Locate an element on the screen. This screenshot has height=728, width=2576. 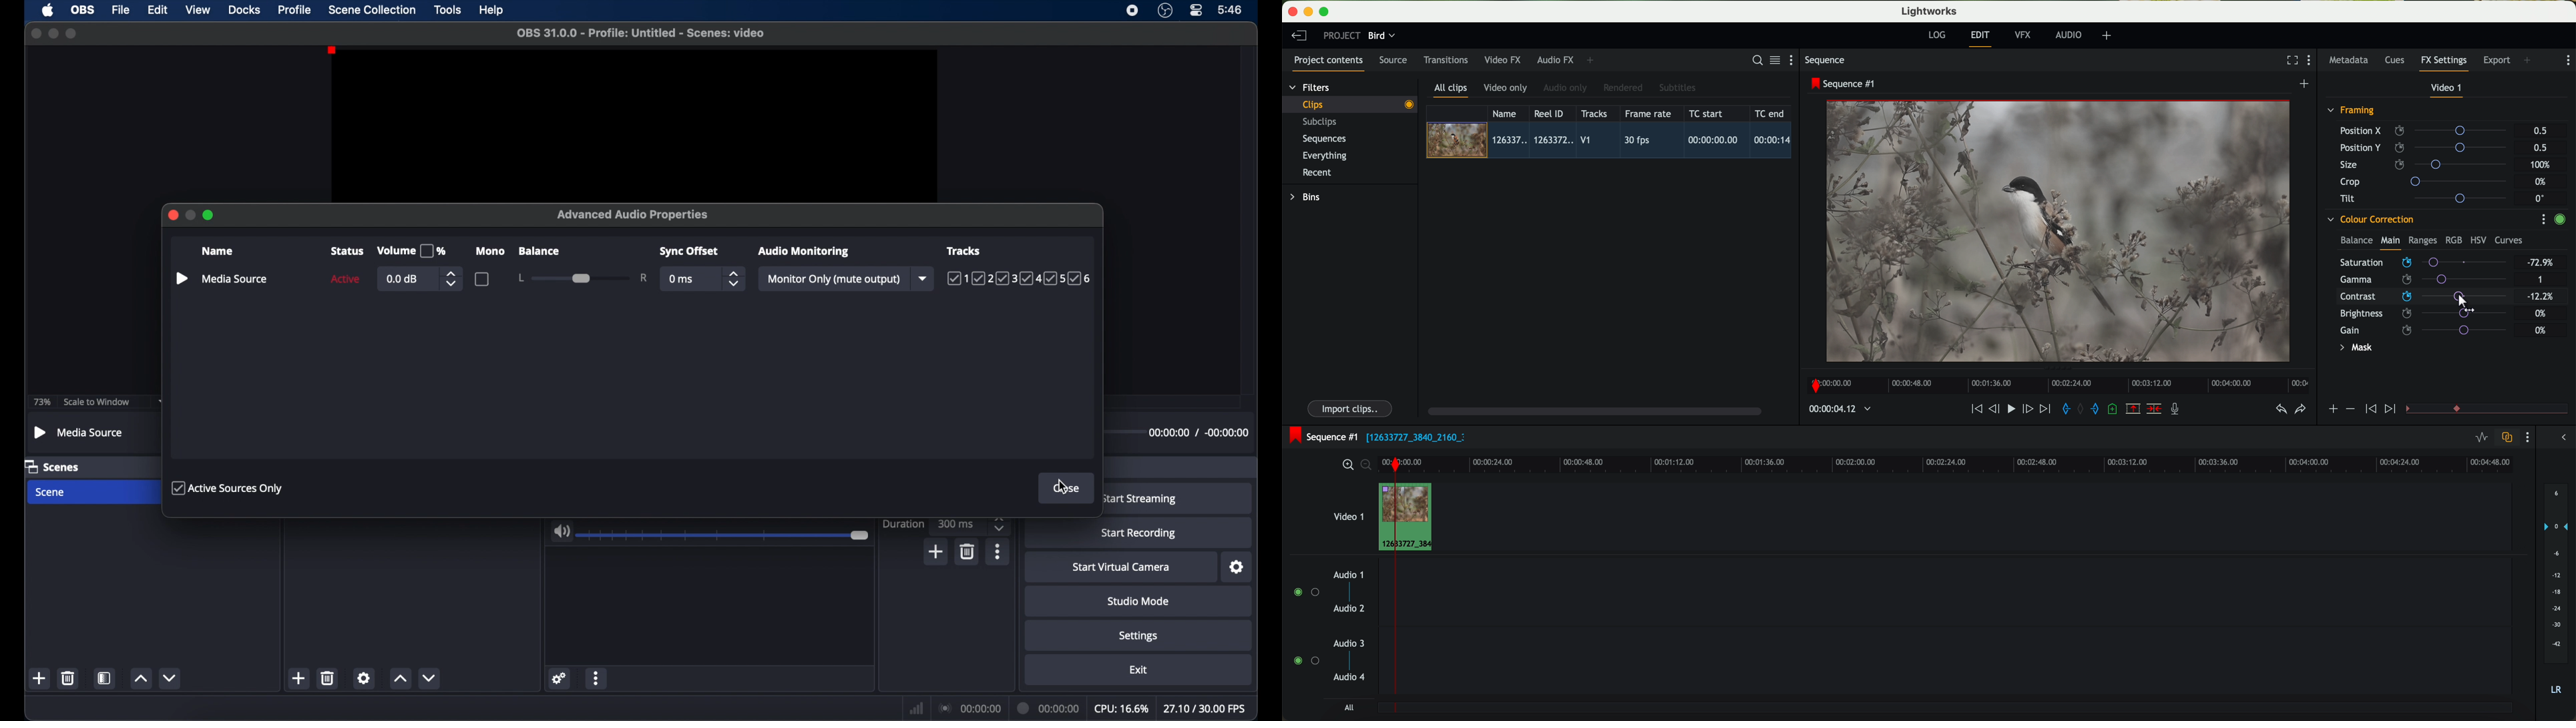
scene filters is located at coordinates (105, 678).